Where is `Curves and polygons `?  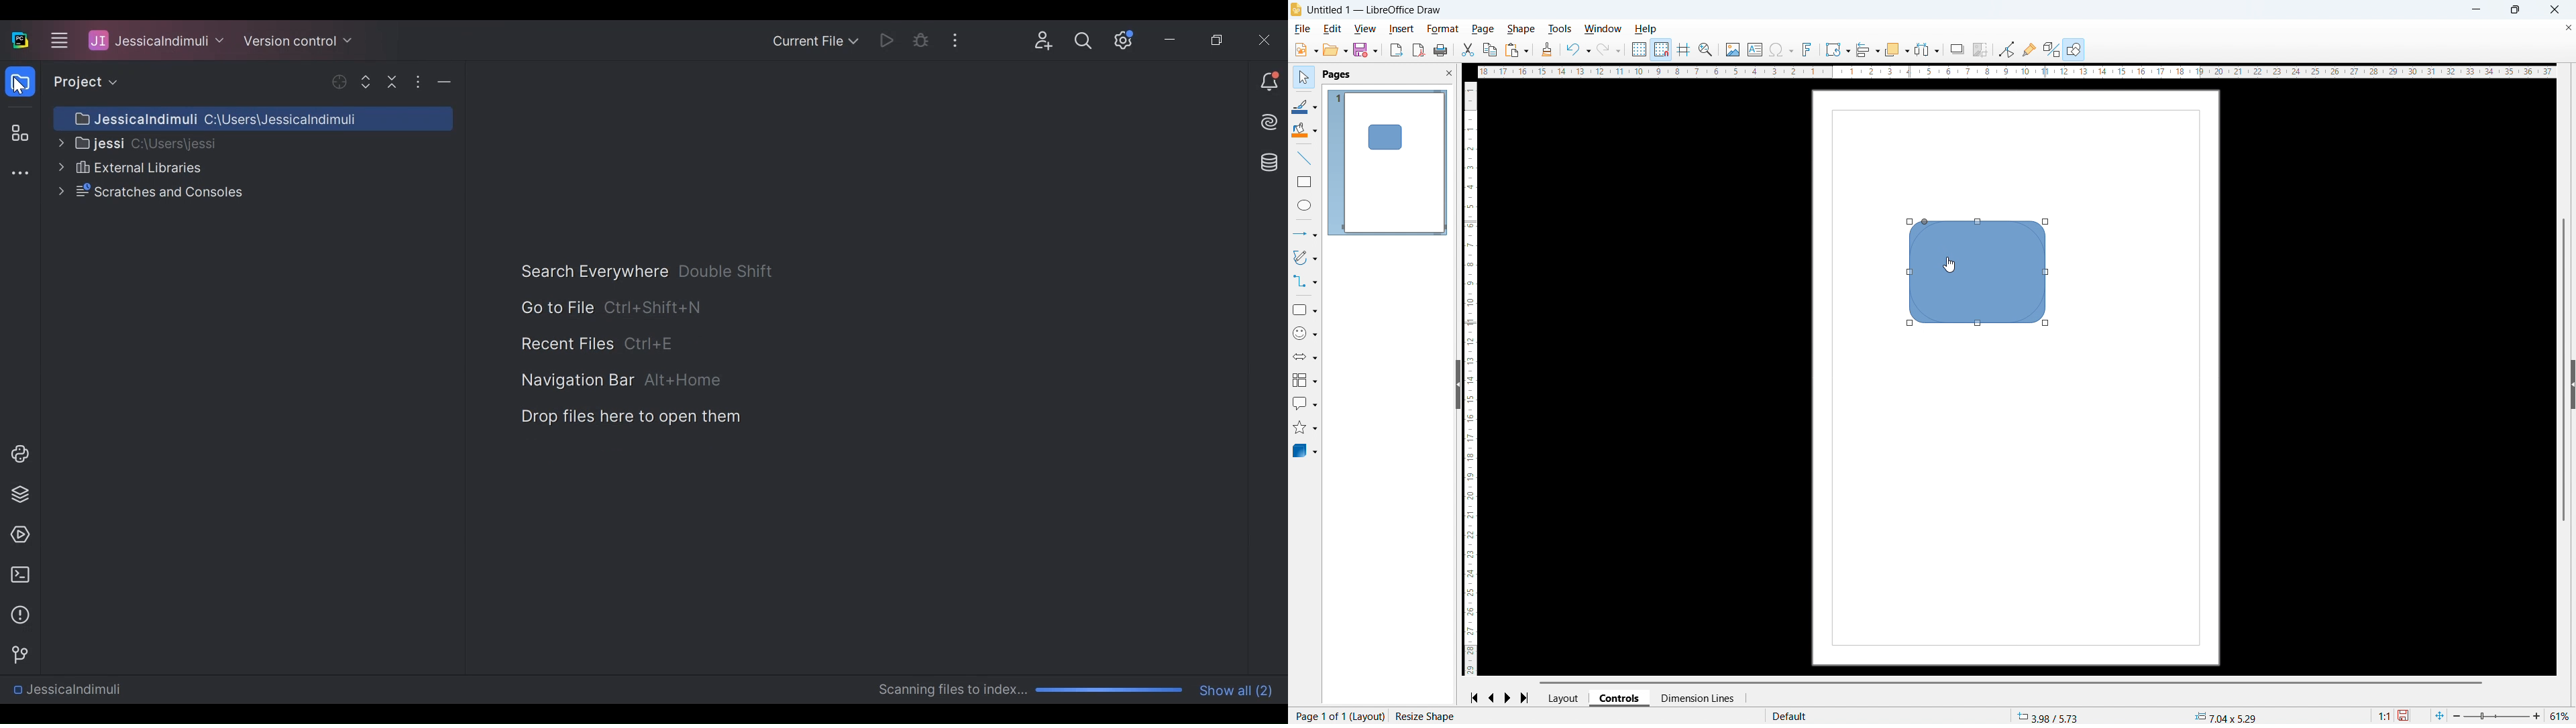
Curves and polygons  is located at coordinates (1305, 257).